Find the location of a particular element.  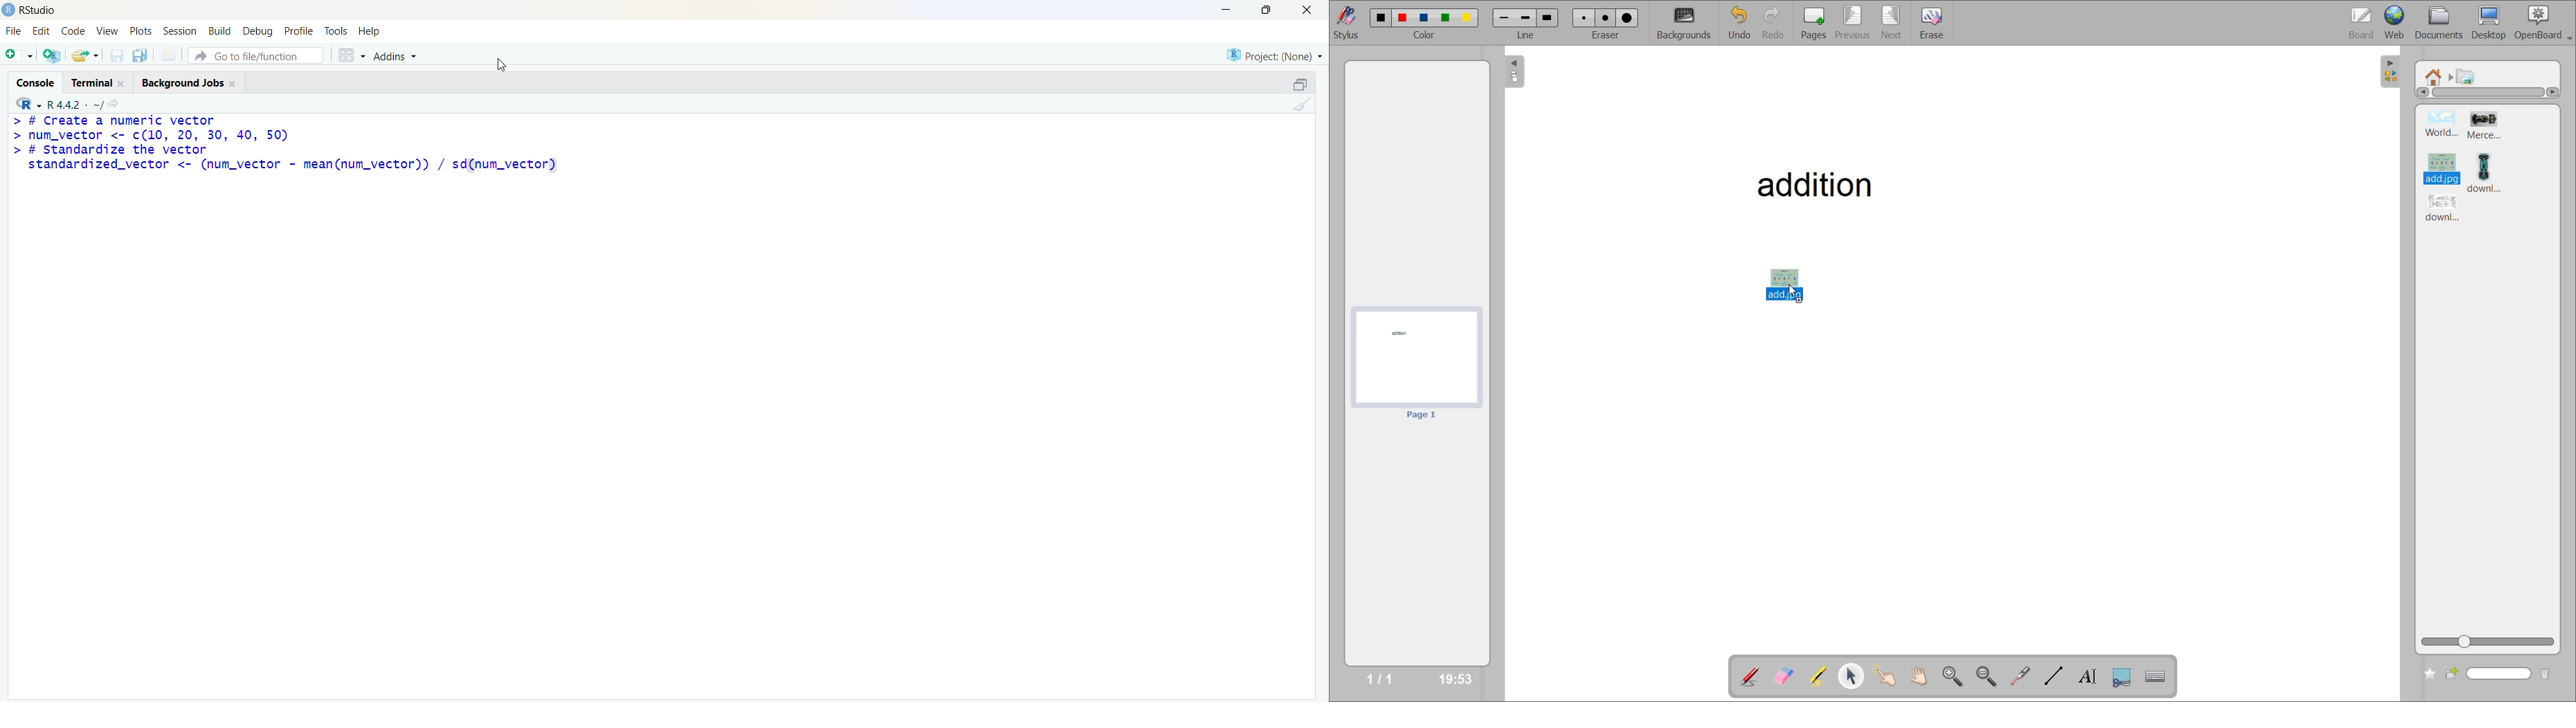

logo is located at coordinates (10, 10).